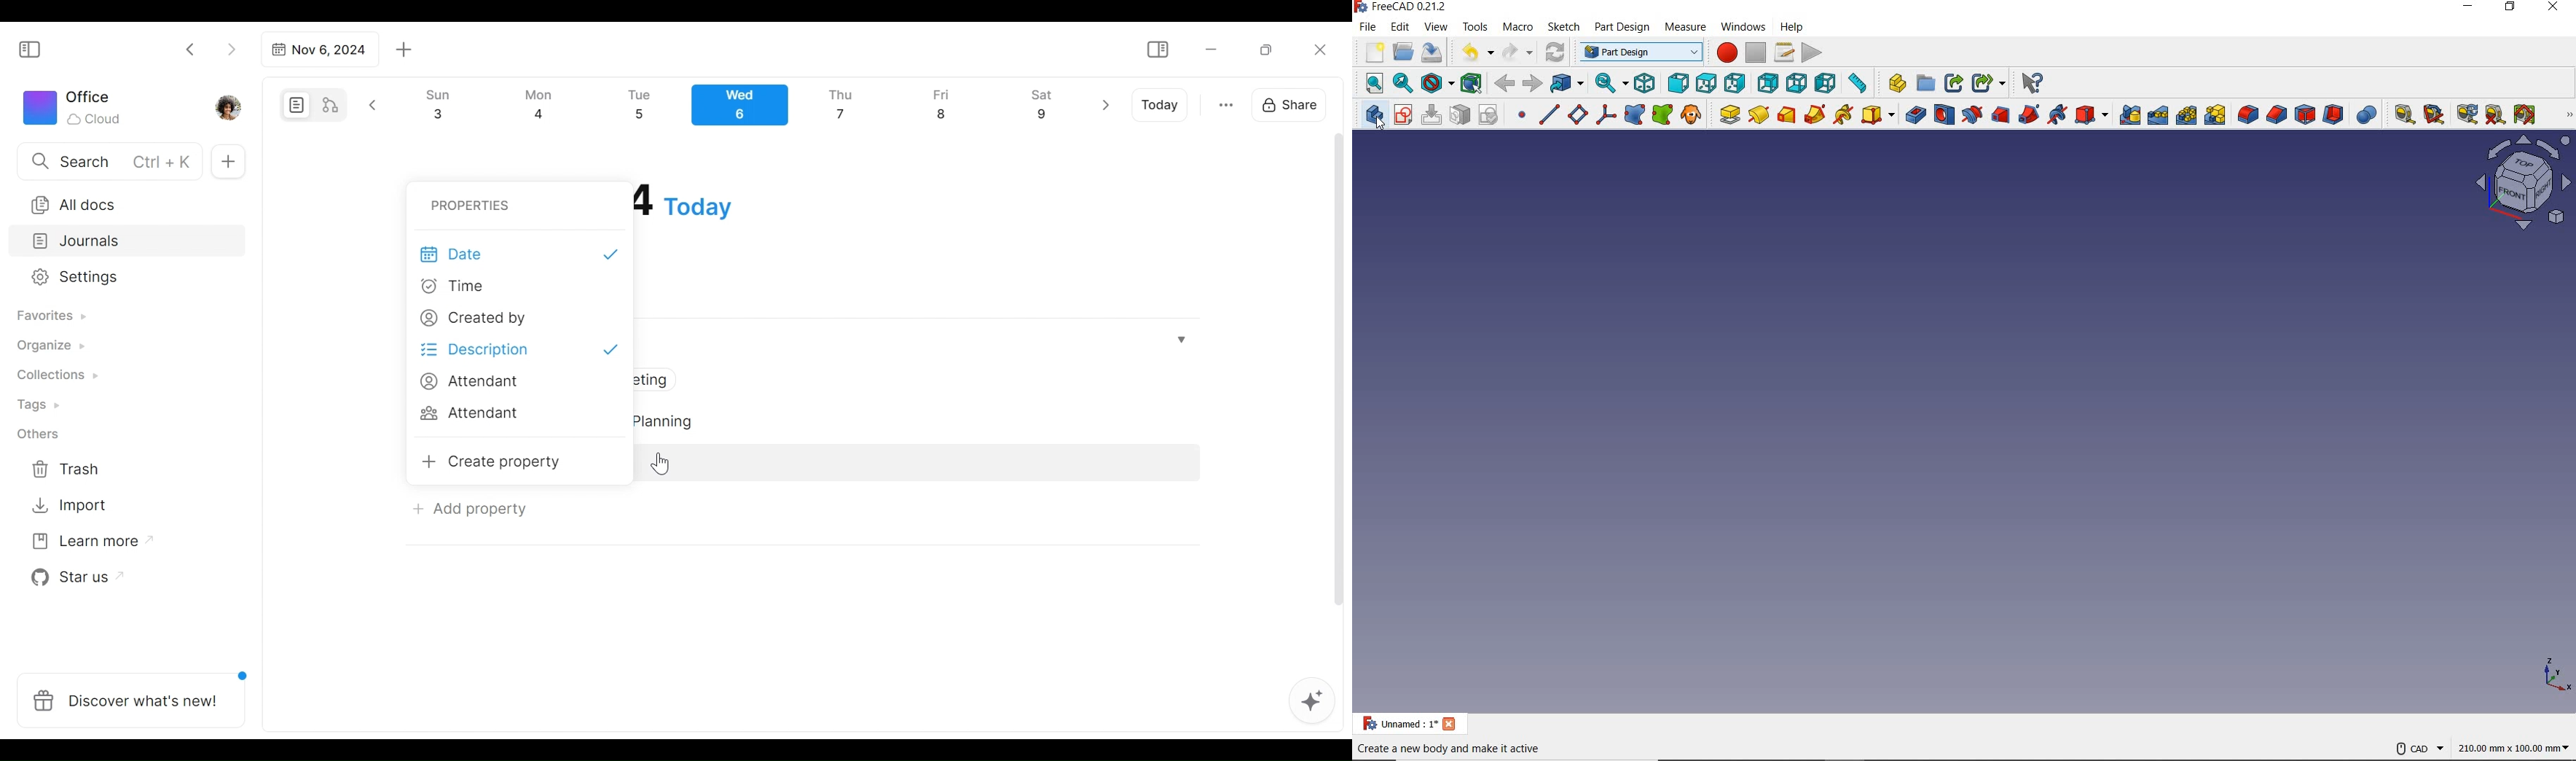 This screenshot has height=784, width=2576. What do you see at coordinates (116, 278) in the screenshot?
I see `Settings` at bounding box center [116, 278].